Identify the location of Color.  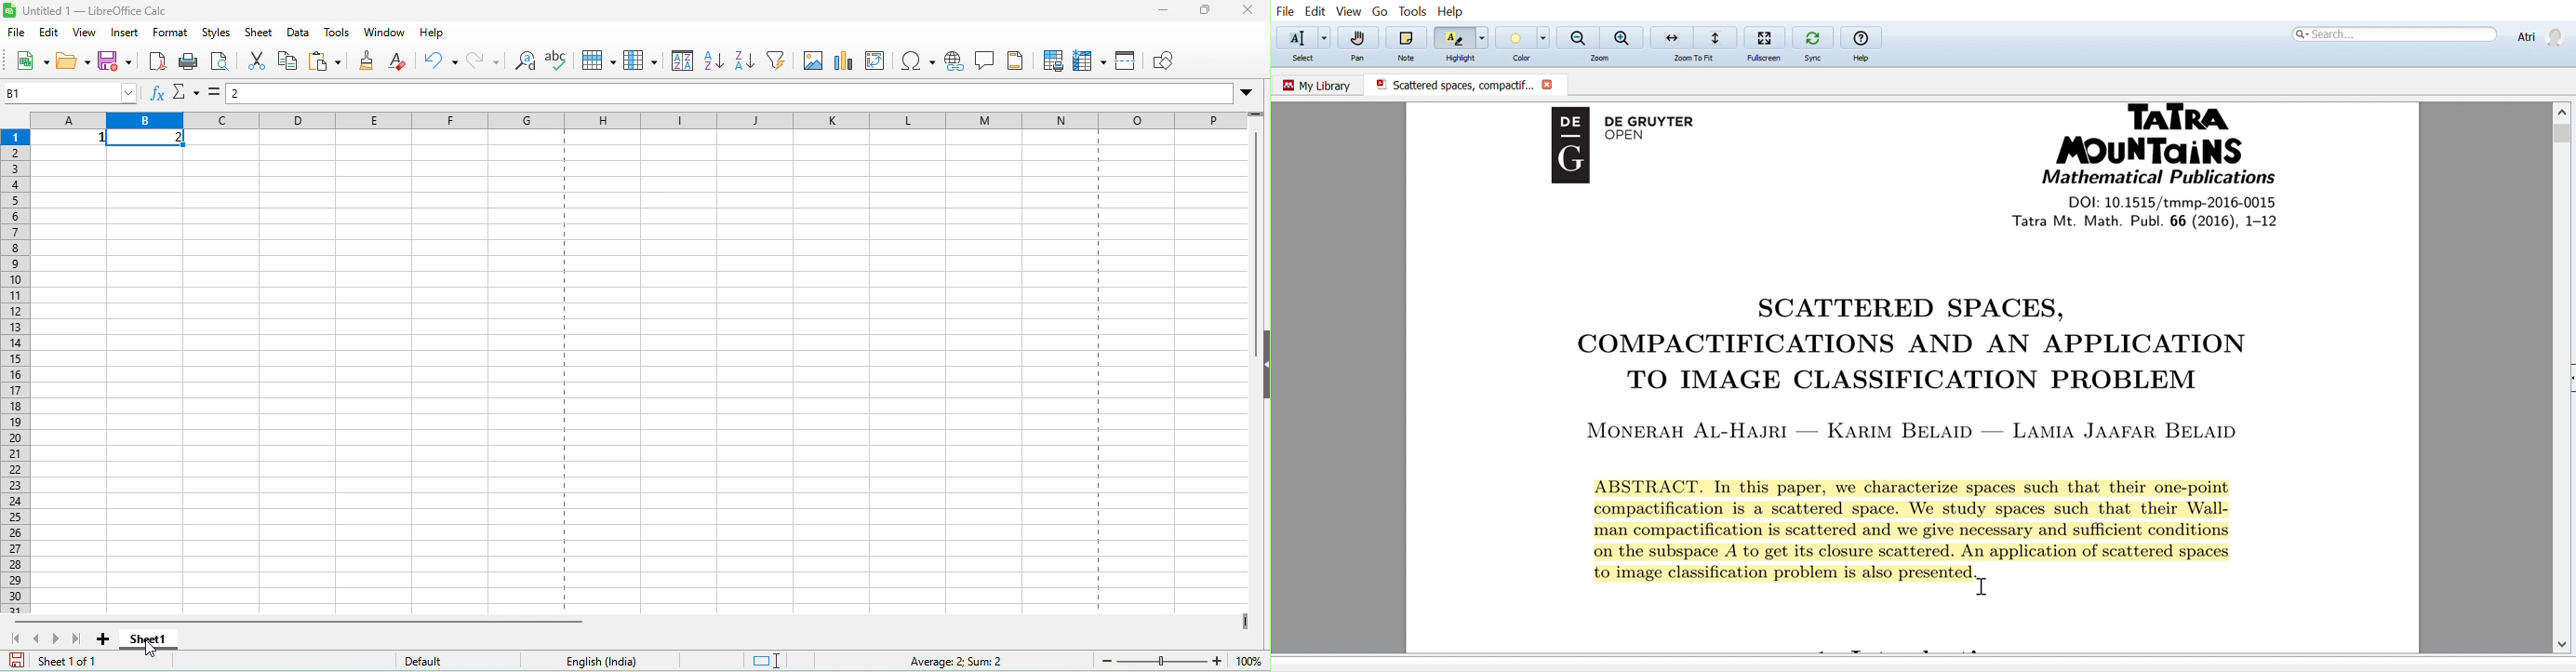
(1514, 37).